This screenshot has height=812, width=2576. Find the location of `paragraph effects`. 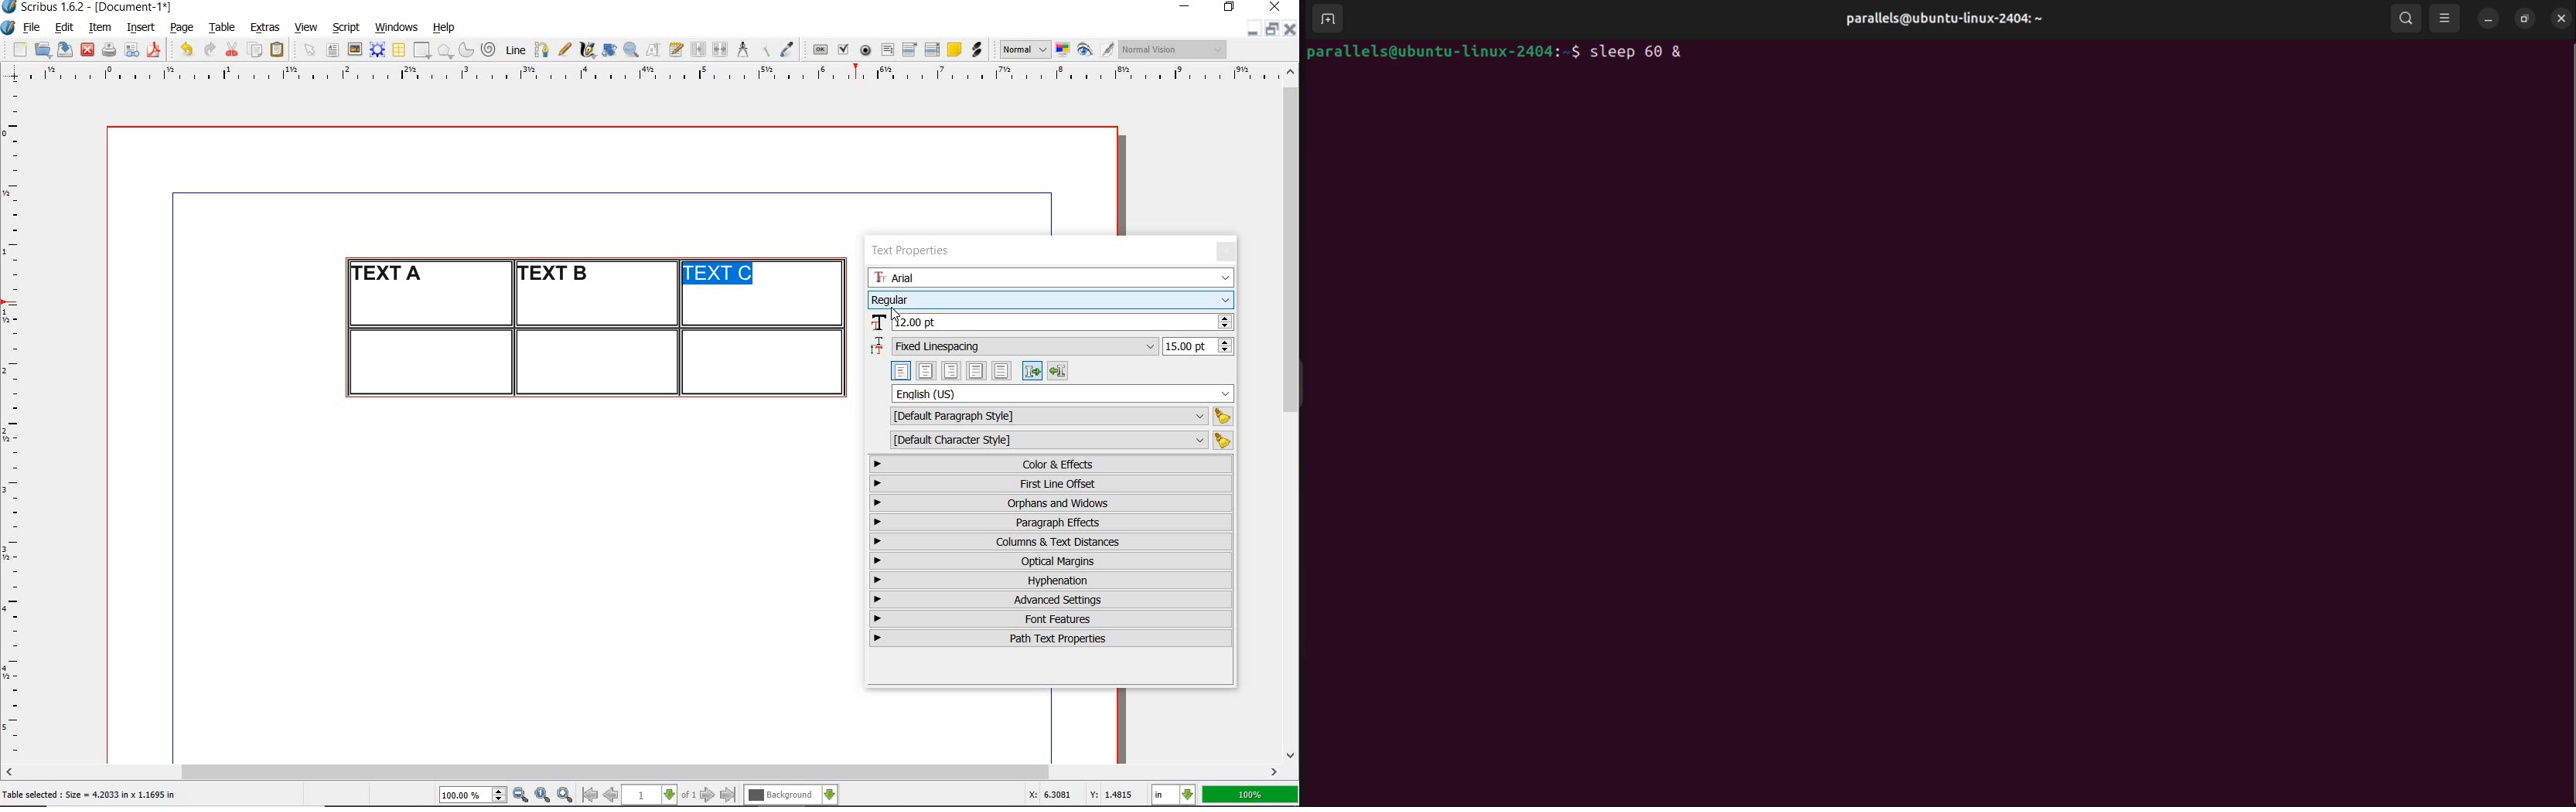

paragraph effects is located at coordinates (1049, 522).